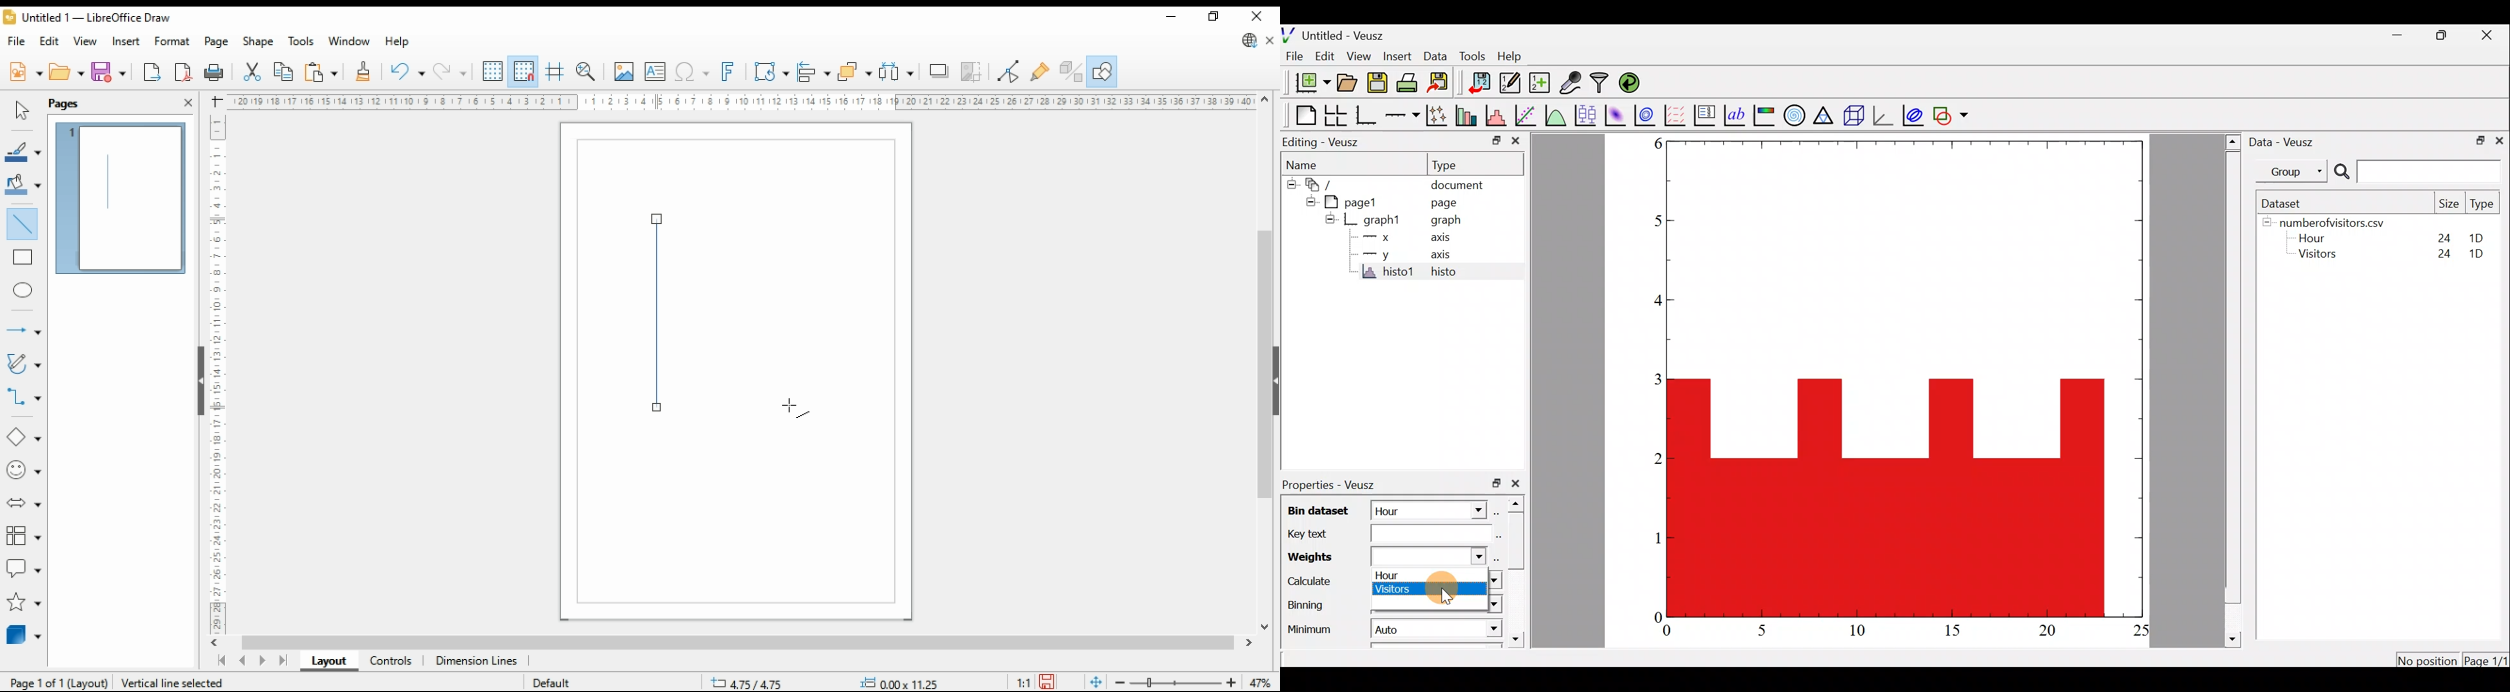 The image size is (2520, 700). Describe the element at coordinates (898, 72) in the screenshot. I see `select at least three objects to distribute` at that location.